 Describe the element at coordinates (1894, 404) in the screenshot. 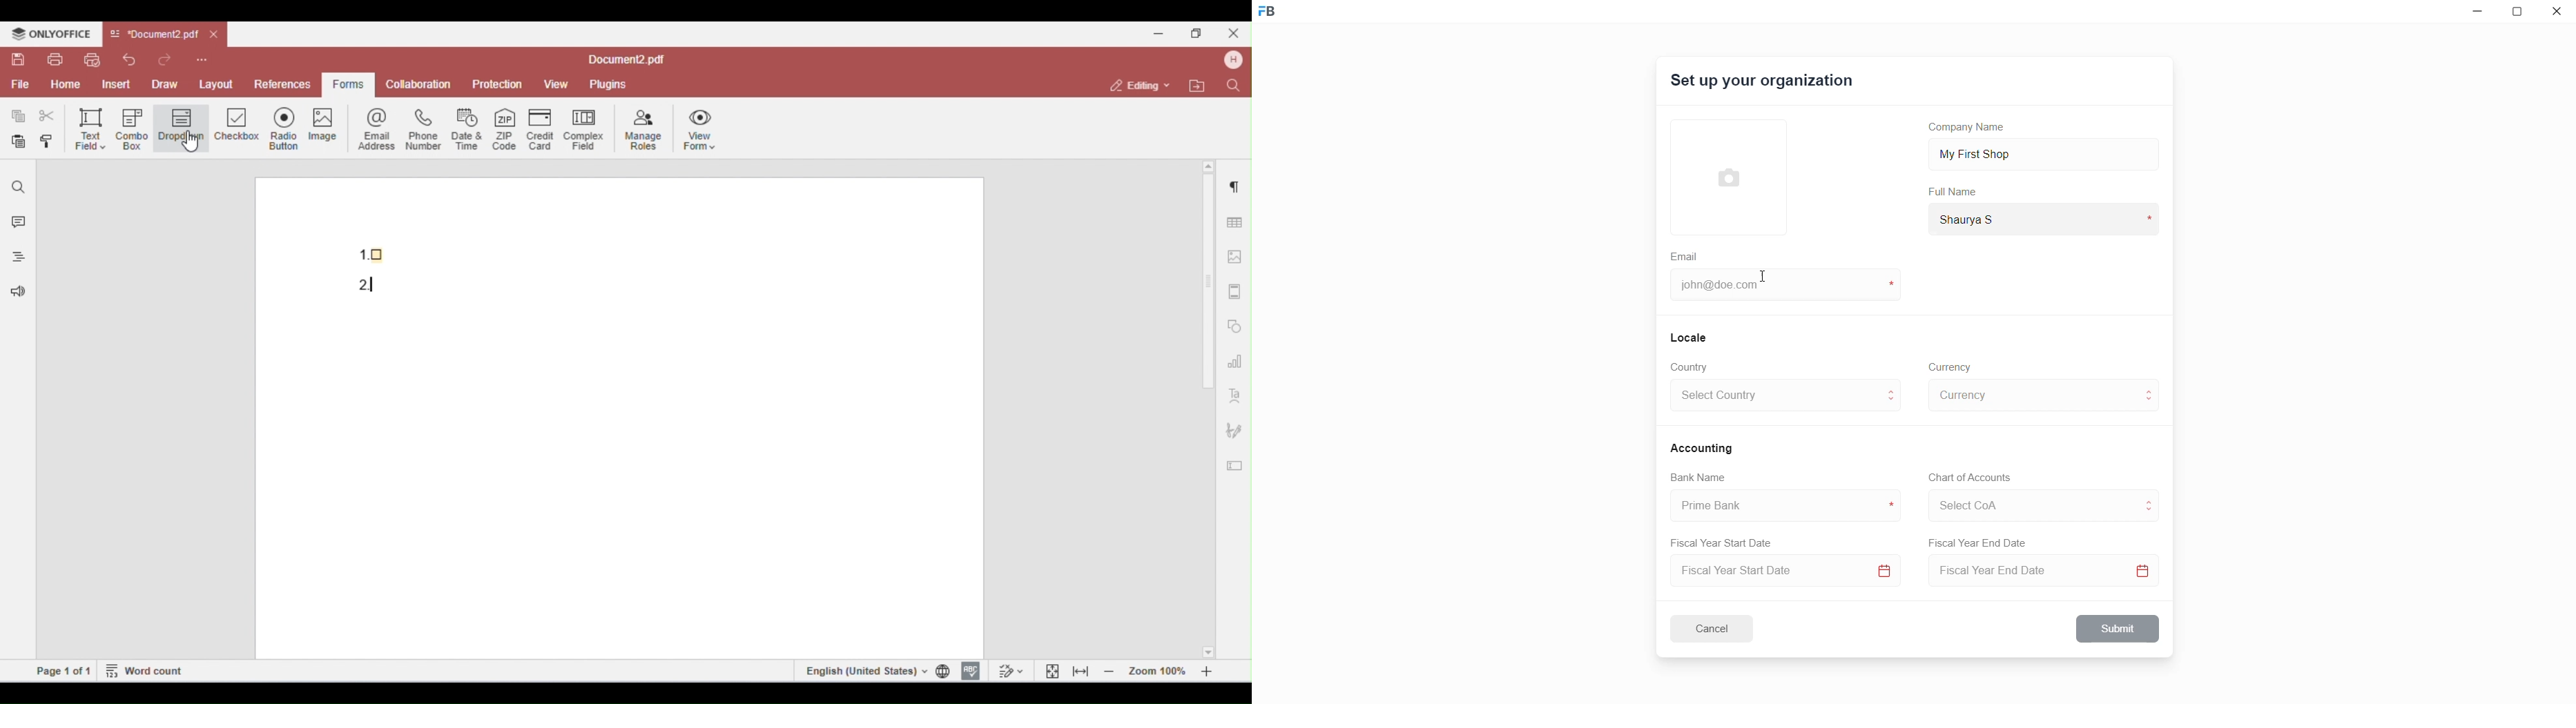

I see `move to below country` at that location.